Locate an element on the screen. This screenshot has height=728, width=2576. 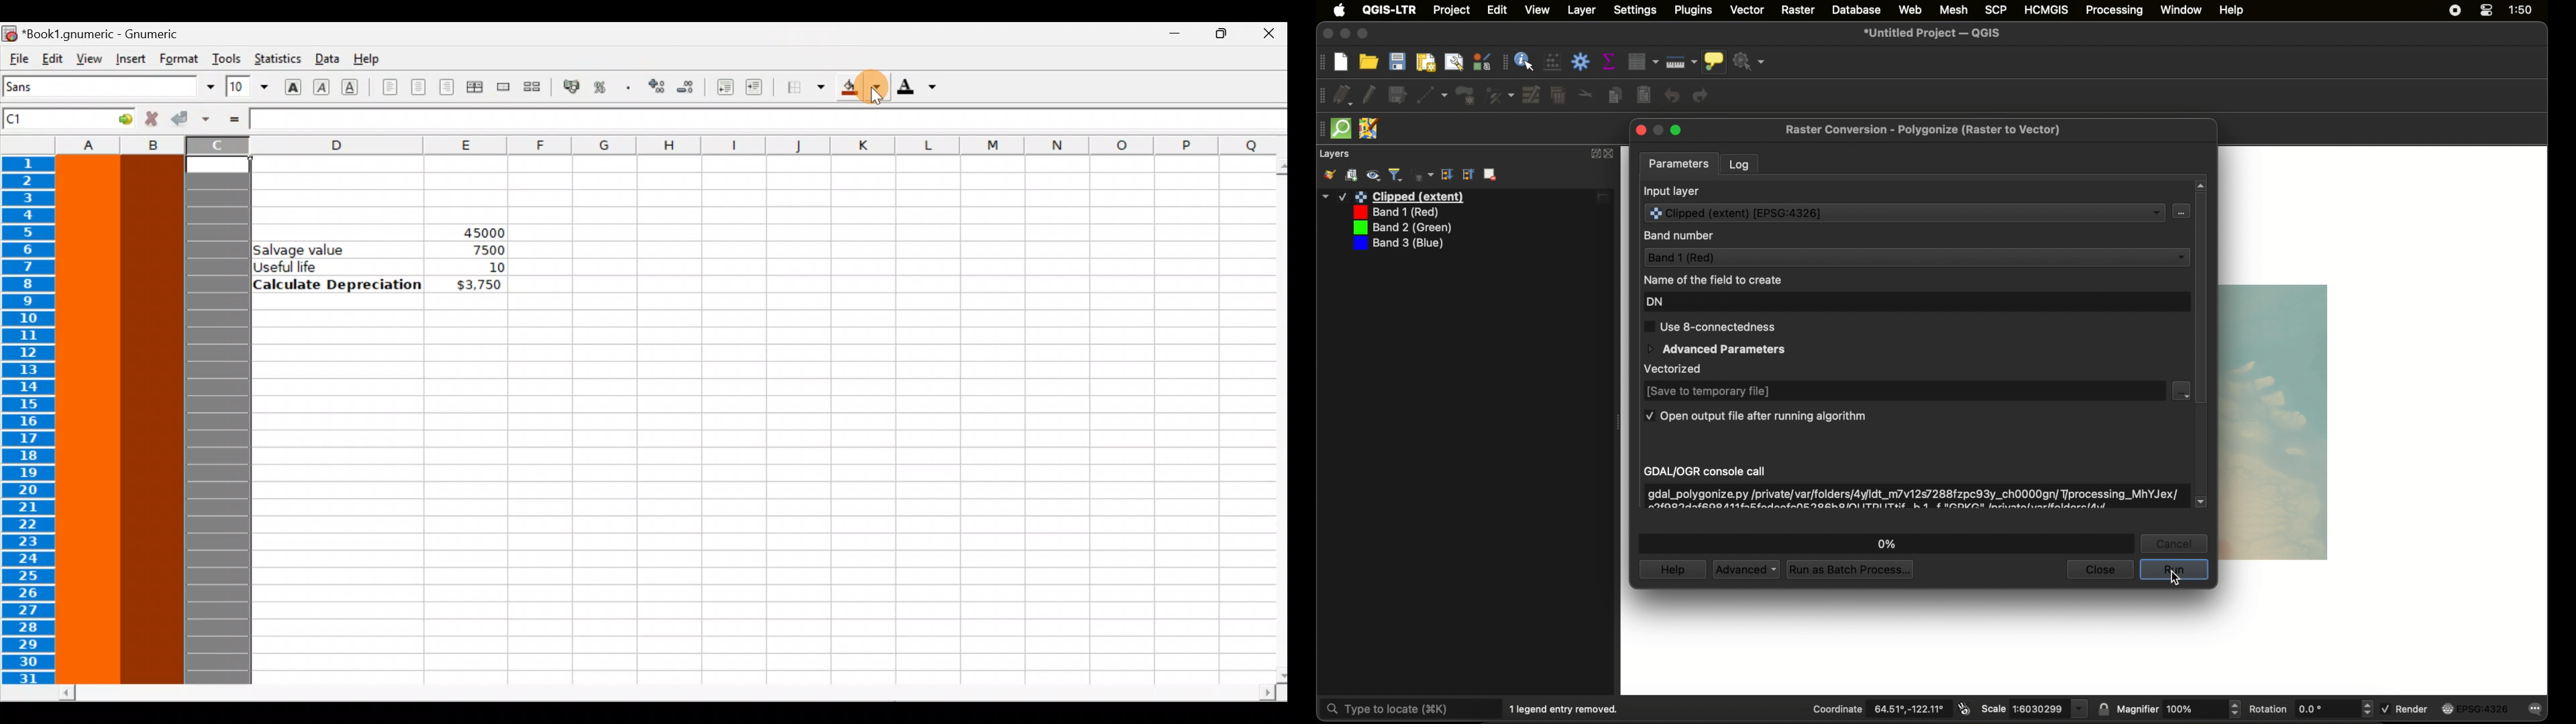
1 legend entry removed is located at coordinates (1566, 709).